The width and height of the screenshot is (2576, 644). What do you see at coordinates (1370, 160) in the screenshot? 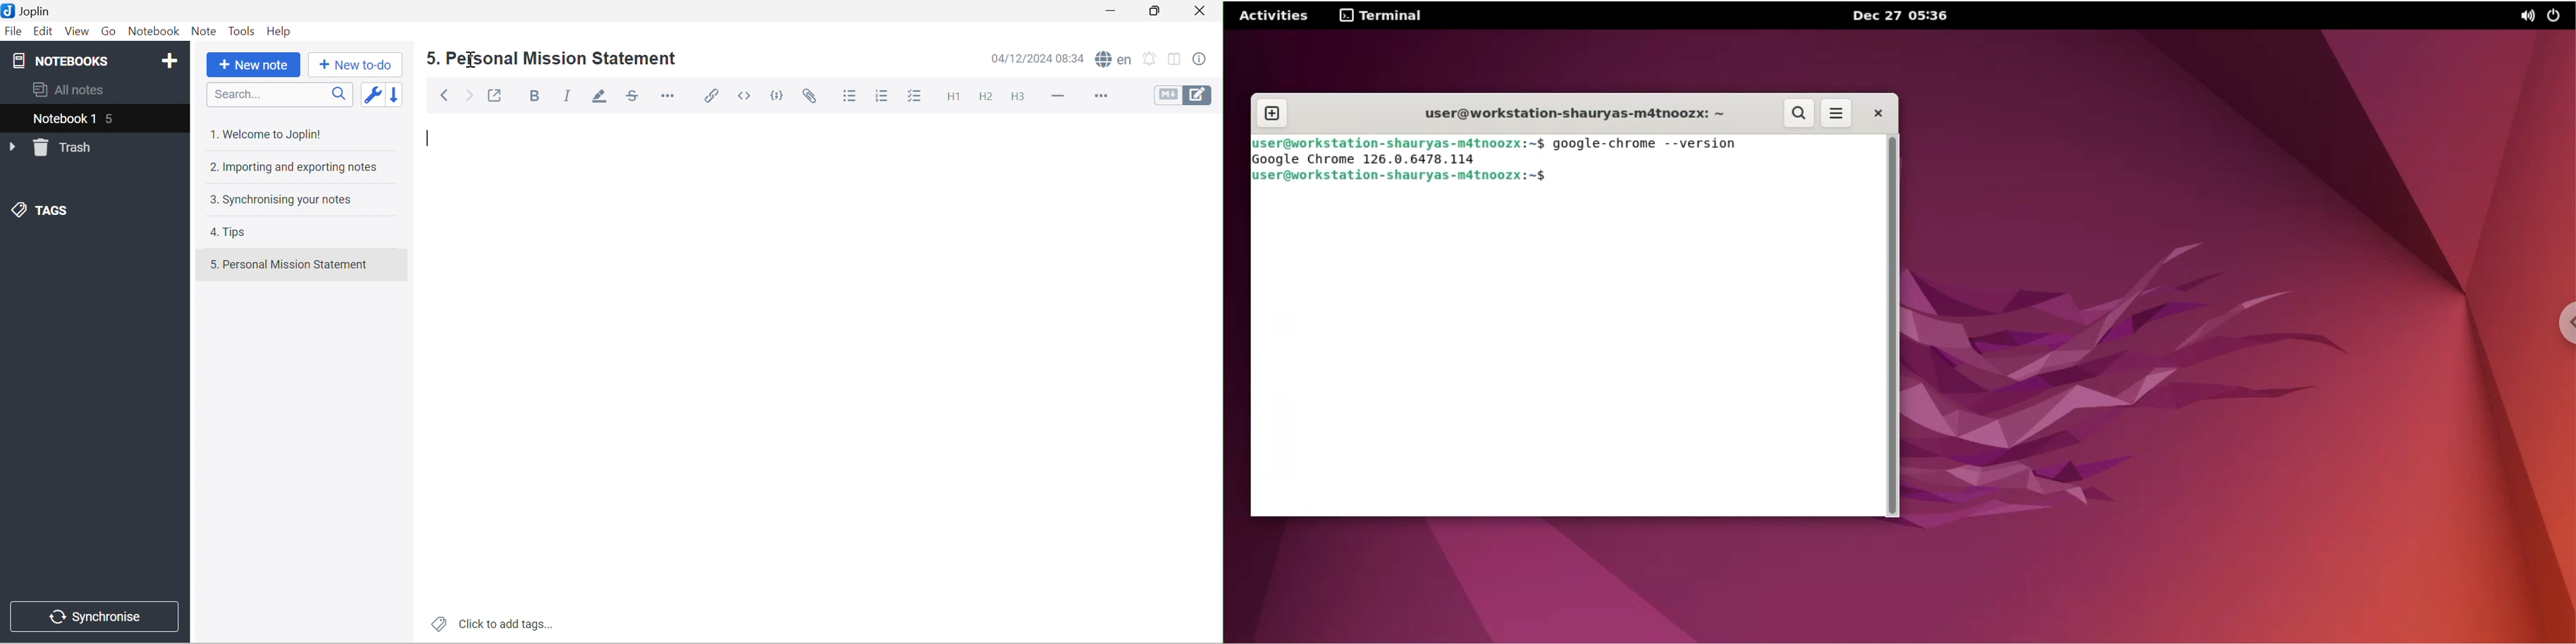
I see `Google Chrome 126.0.6470.114` at bounding box center [1370, 160].